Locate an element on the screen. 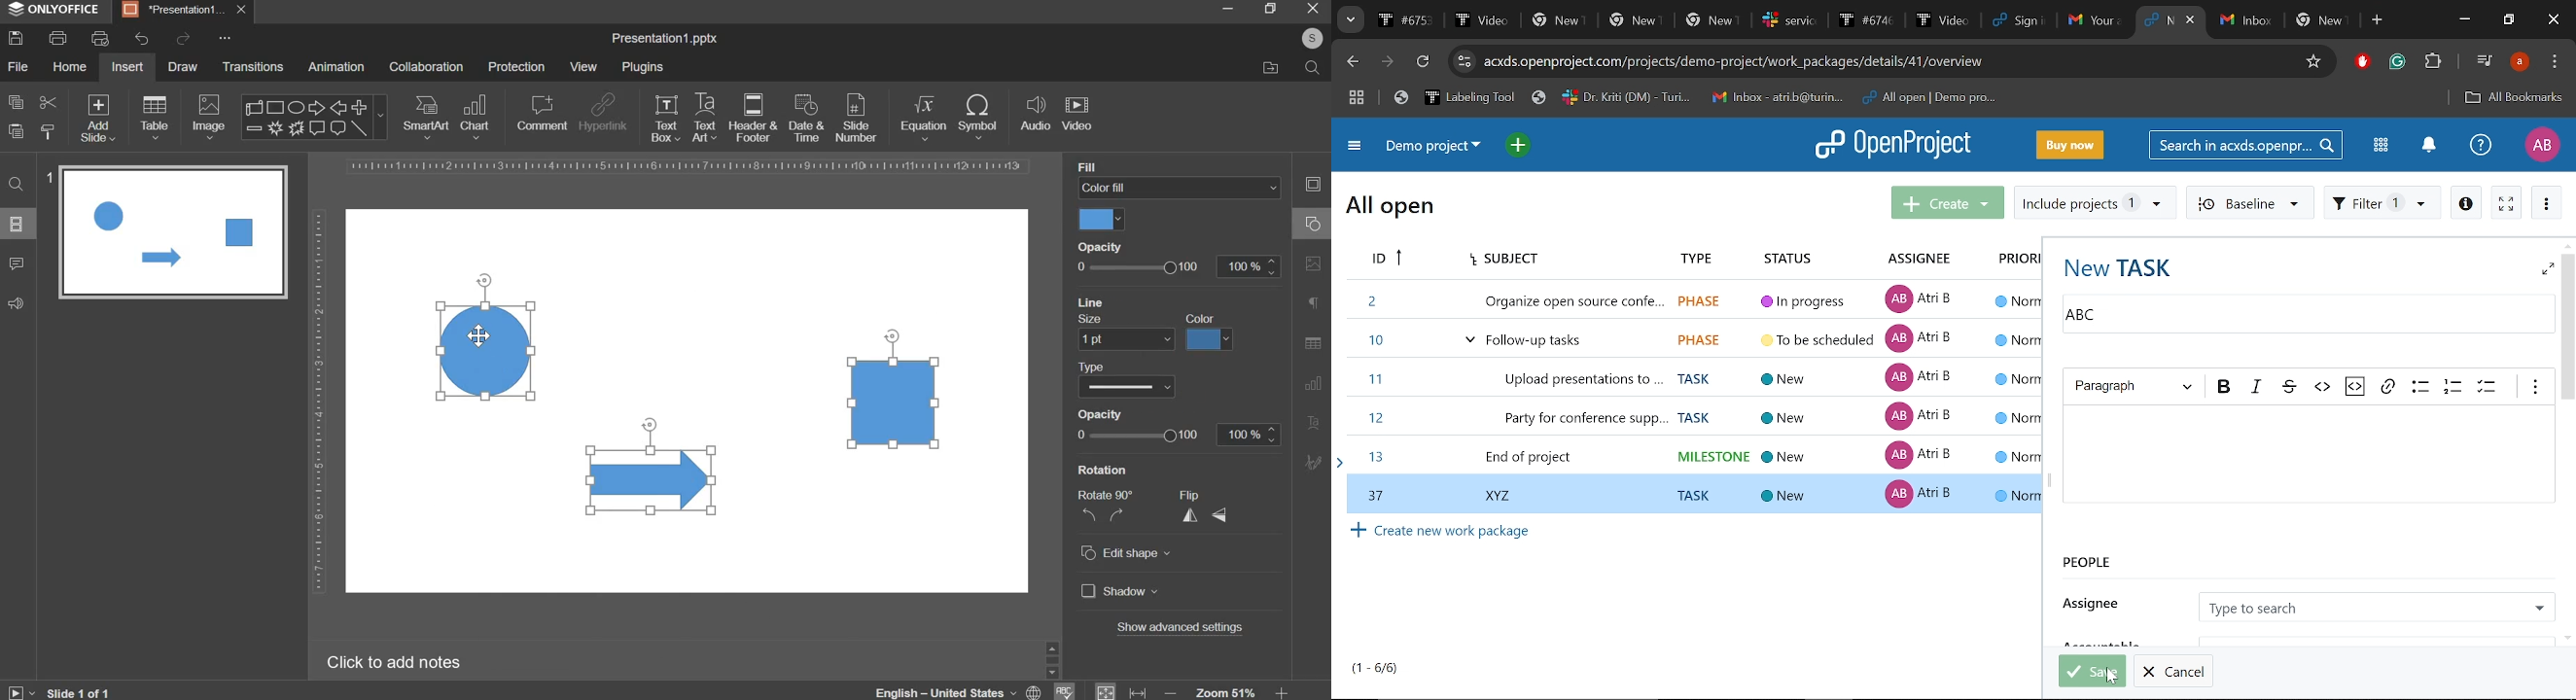 This screenshot has width=2576, height=700. Other tabs is located at coordinates (2285, 21).